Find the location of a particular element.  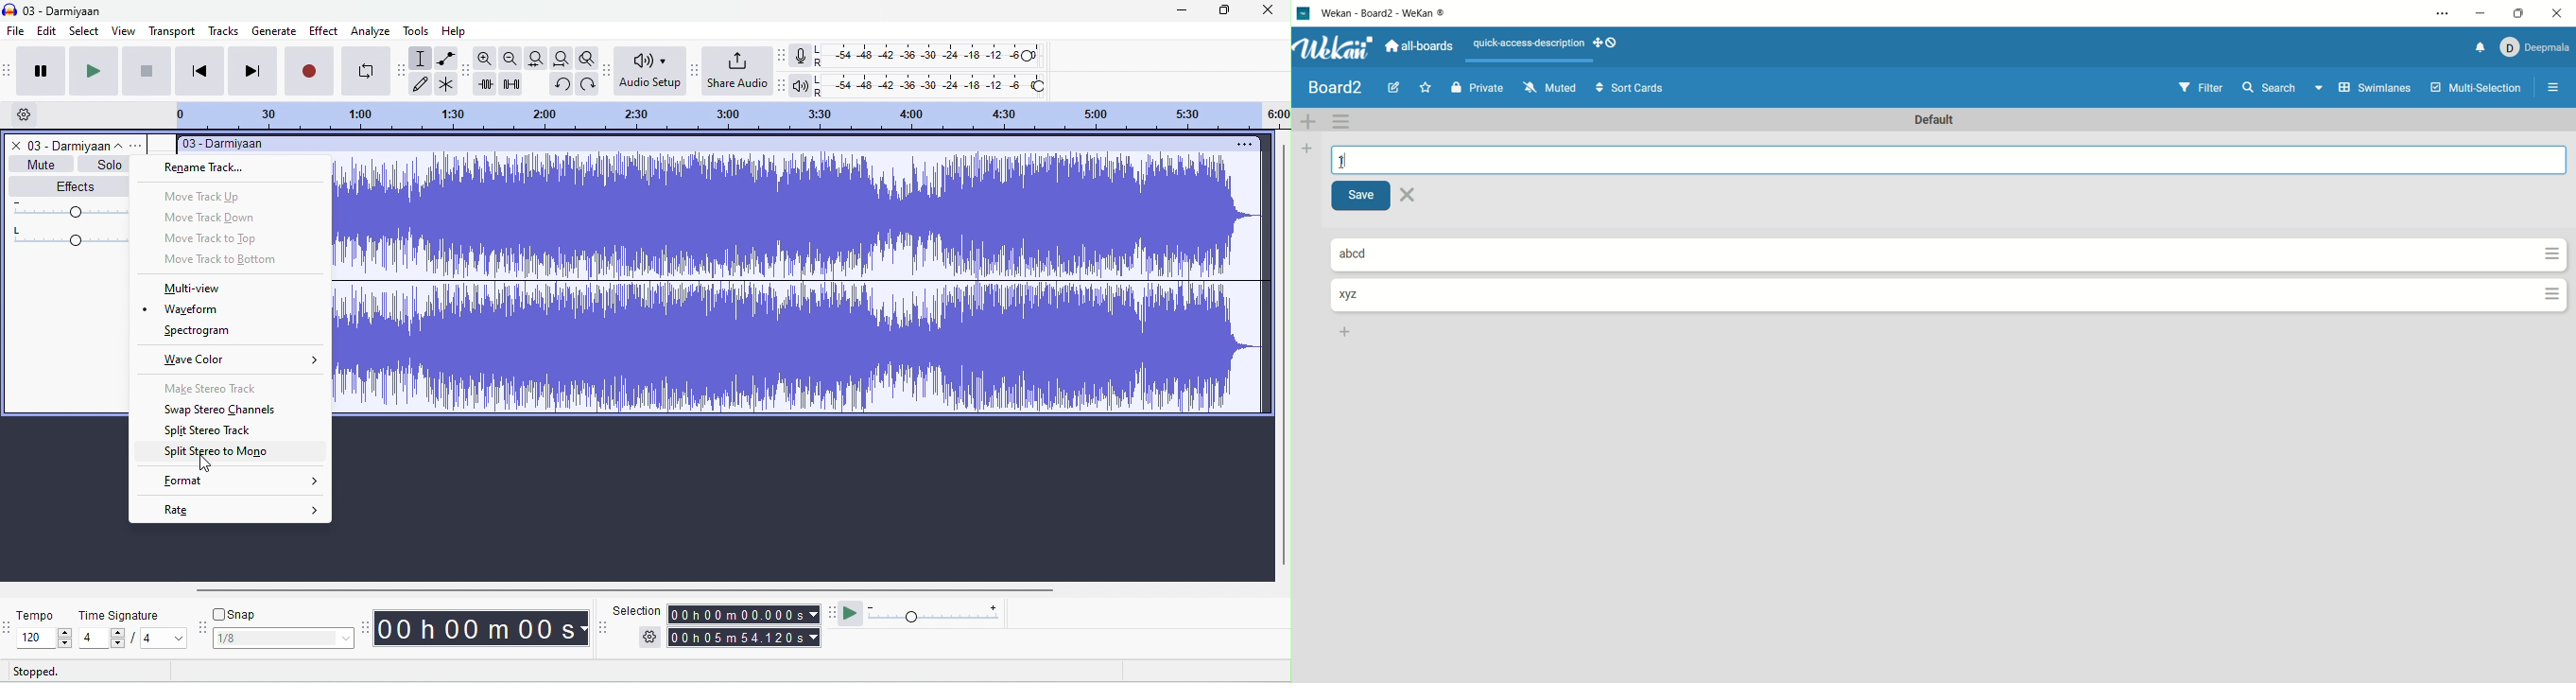

title is located at coordinates (223, 143).